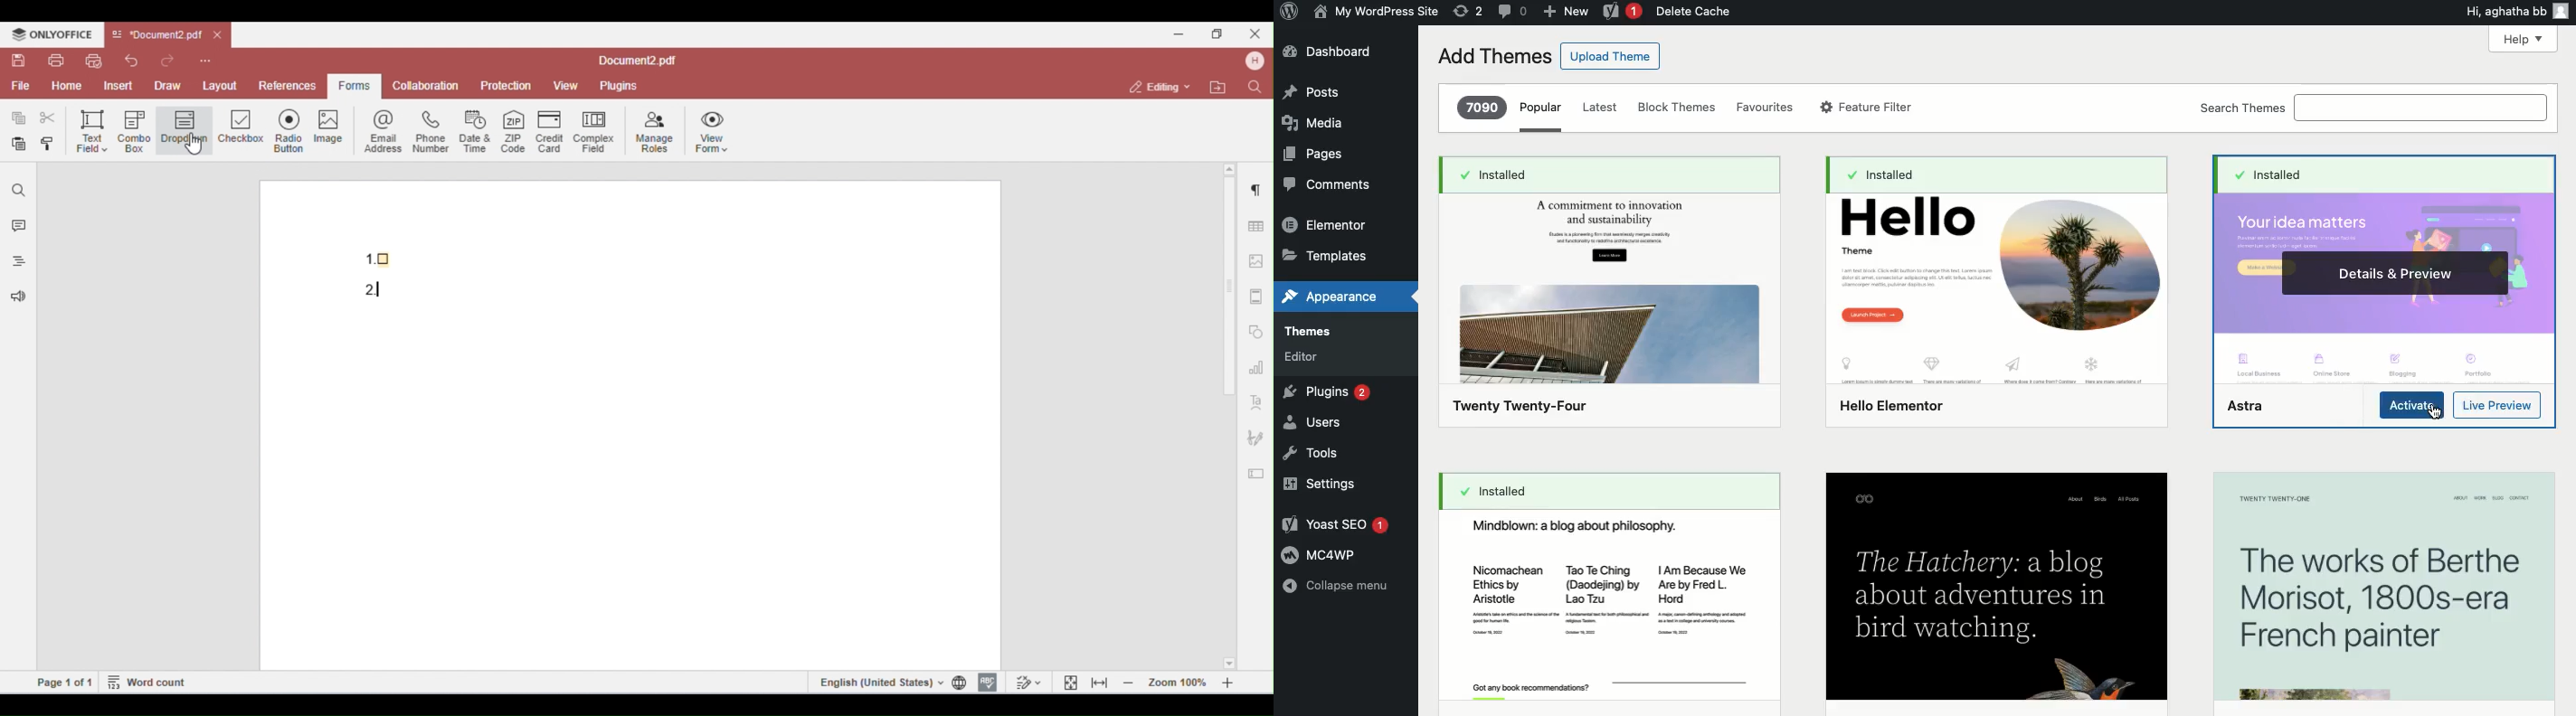  I want to click on Latest, so click(1600, 108).